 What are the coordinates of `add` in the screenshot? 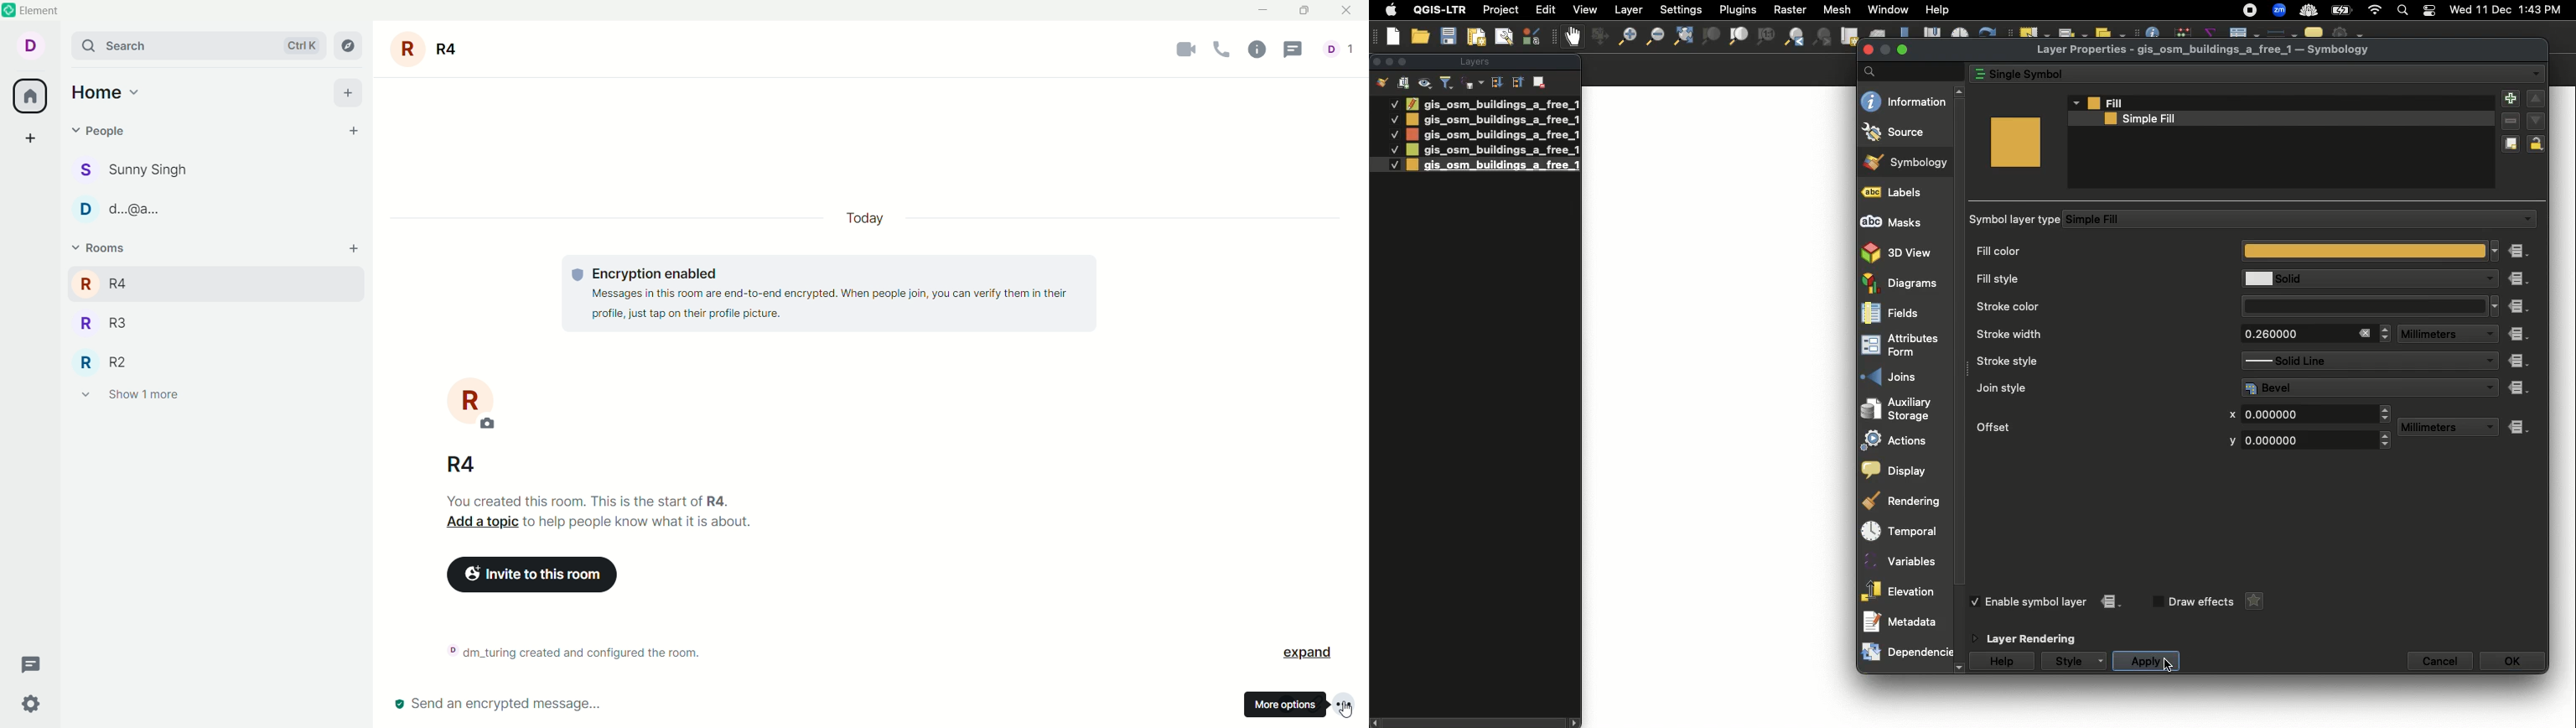 It's located at (348, 92).